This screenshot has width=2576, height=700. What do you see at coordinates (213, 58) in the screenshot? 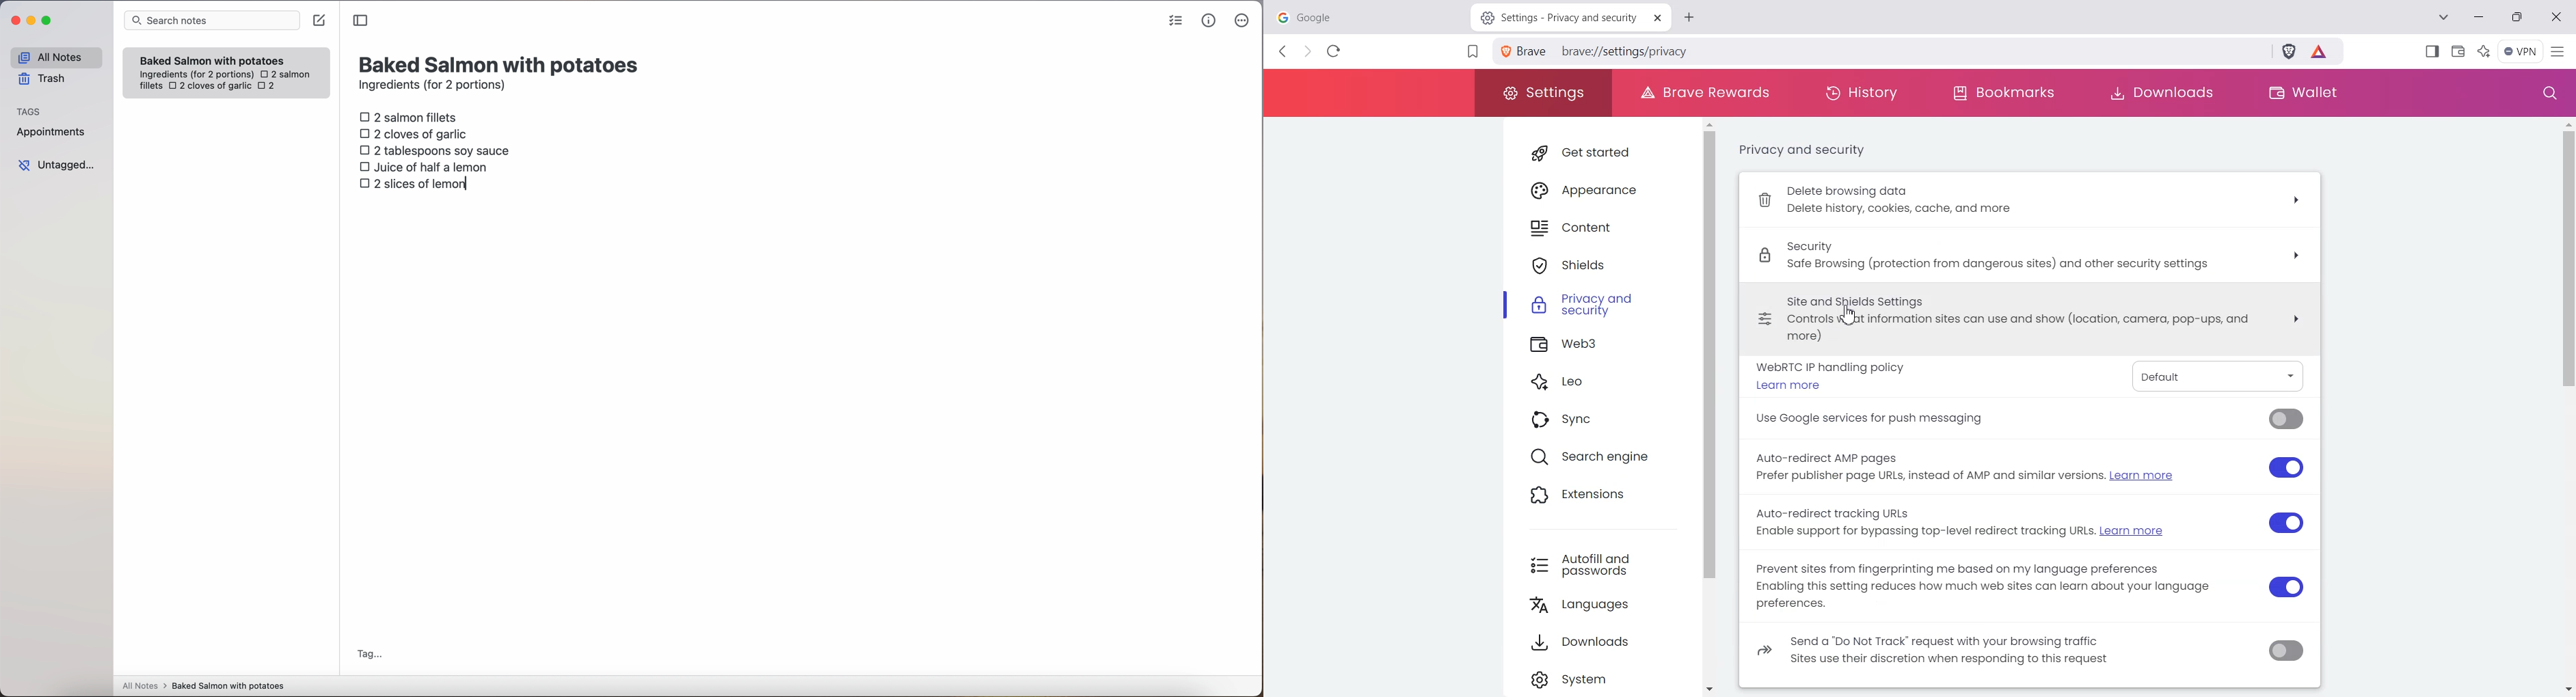
I see `Baked Salmon with potatoes` at bounding box center [213, 58].